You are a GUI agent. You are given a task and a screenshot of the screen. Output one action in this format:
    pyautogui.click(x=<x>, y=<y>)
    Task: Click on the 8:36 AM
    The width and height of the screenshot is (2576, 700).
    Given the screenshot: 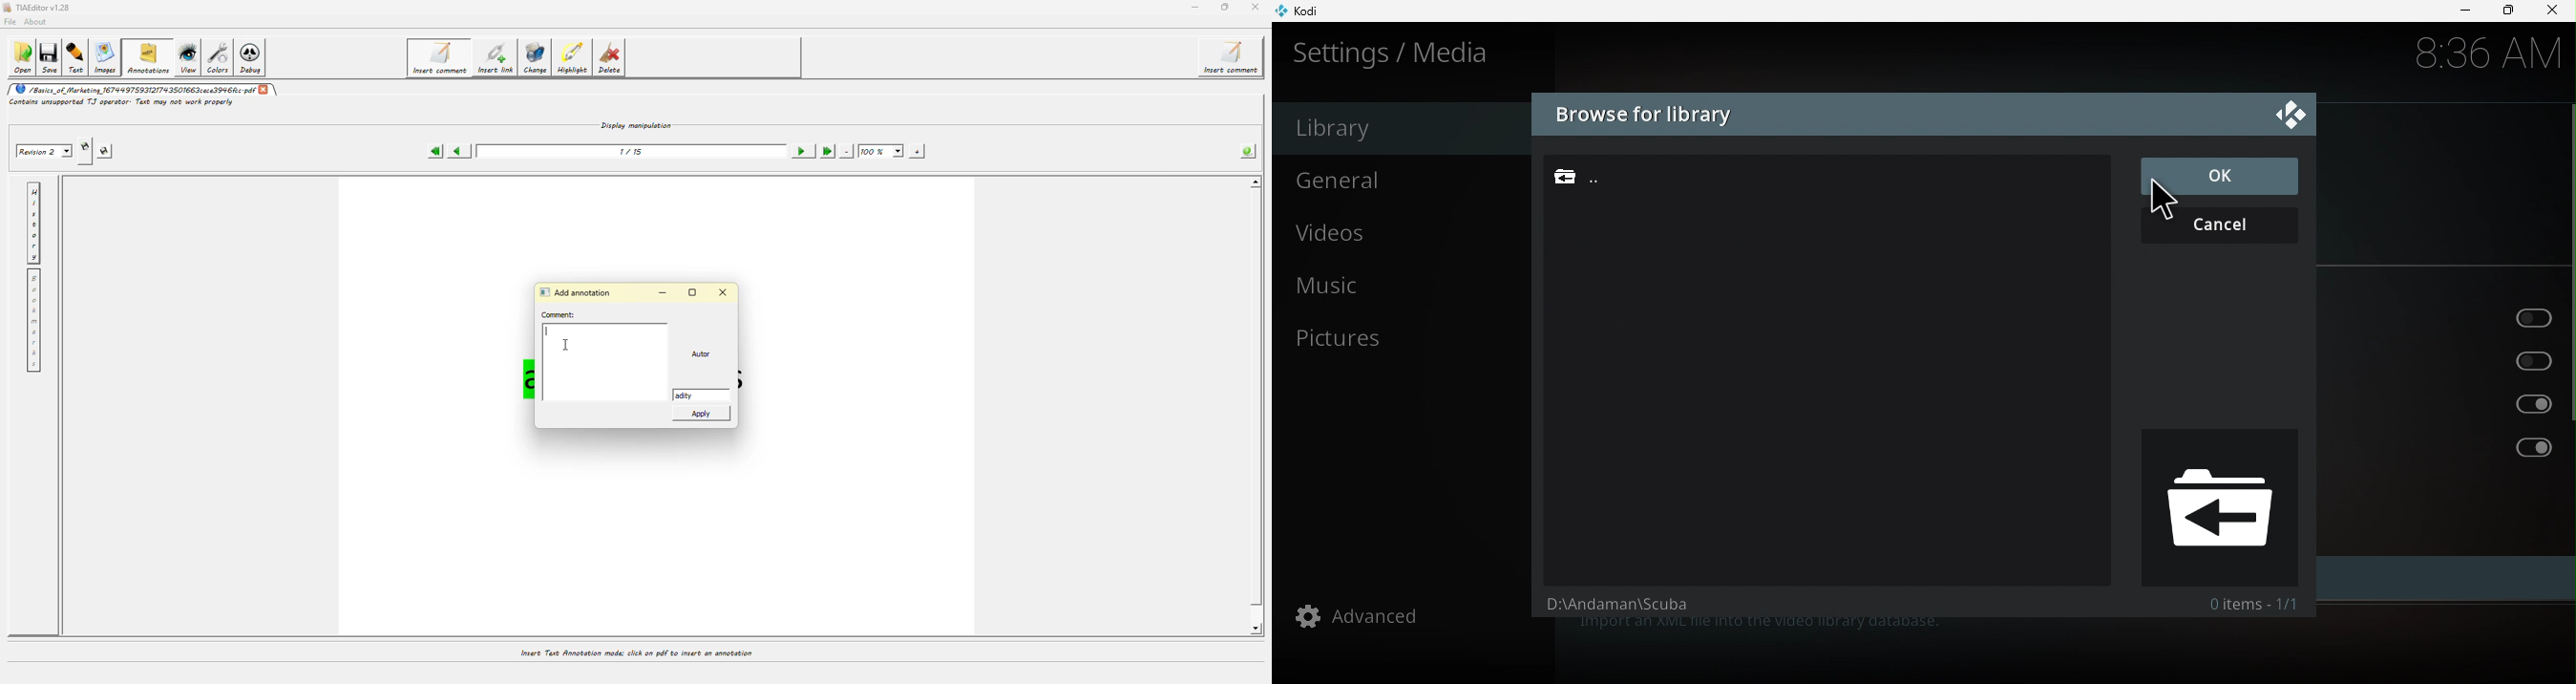 What is the action you would take?
    pyautogui.click(x=2480, y=56)
    